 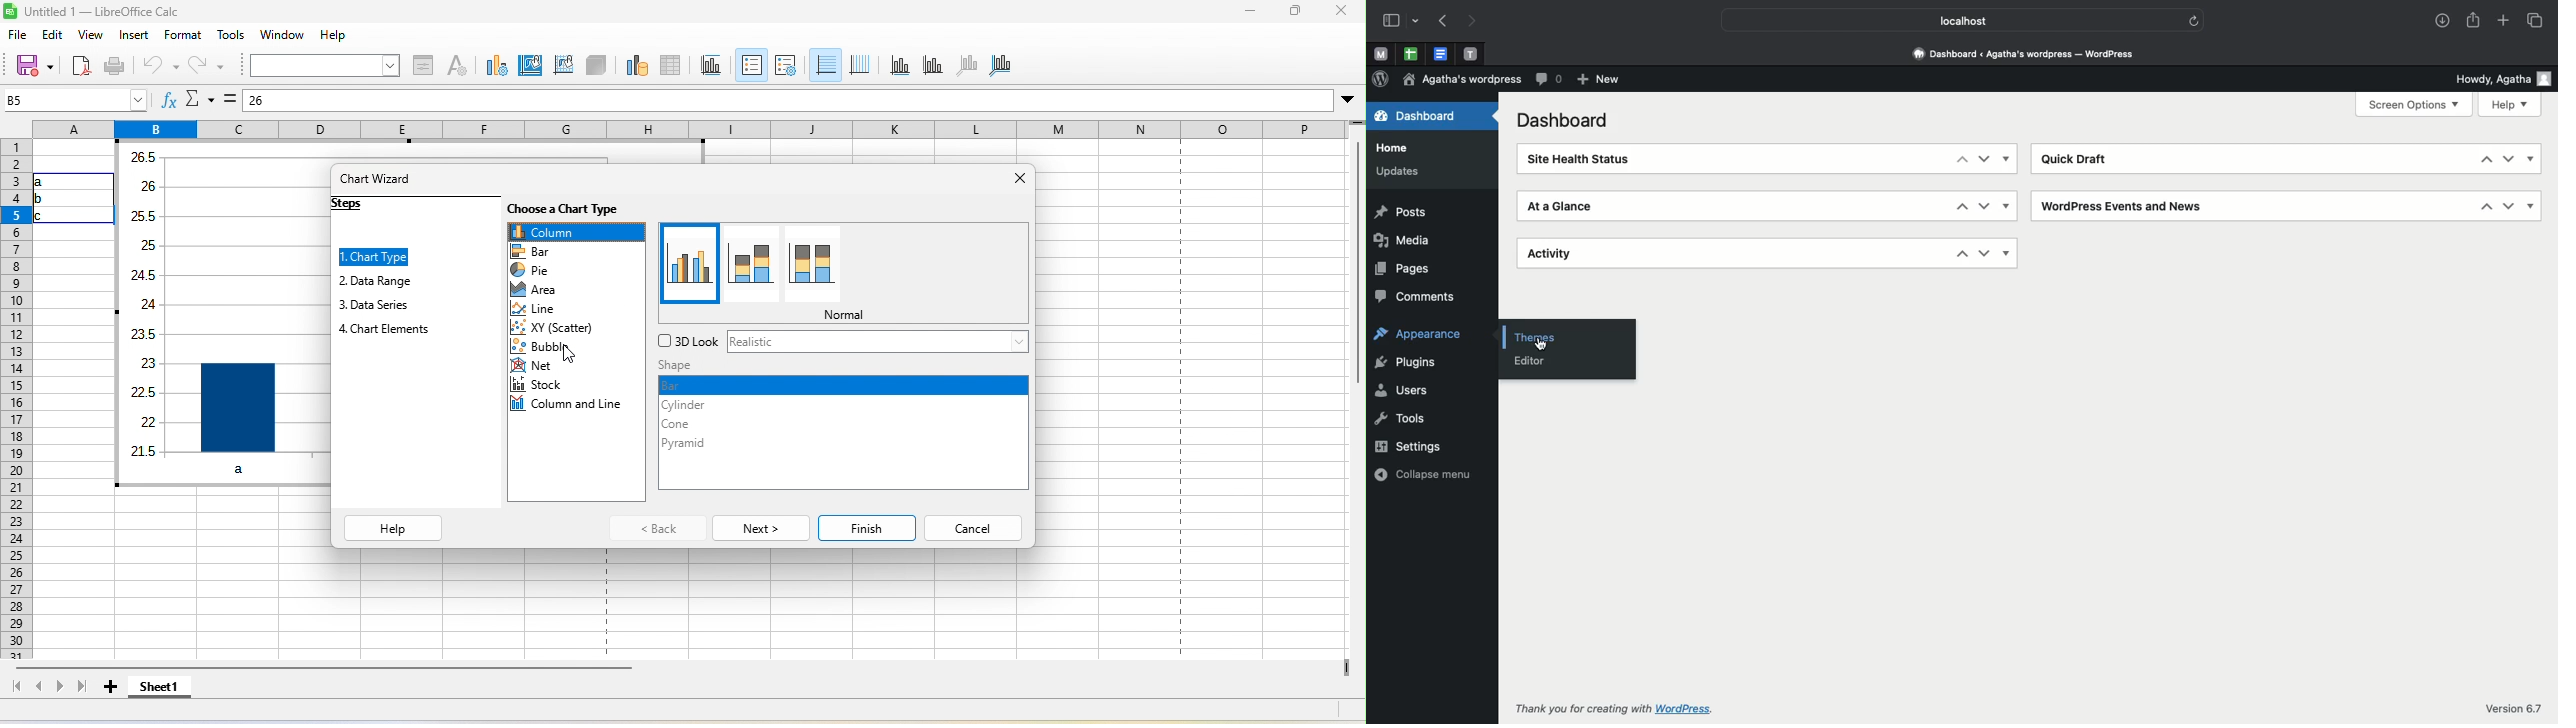 I want to click on bubble, so click(x=549, y=344).